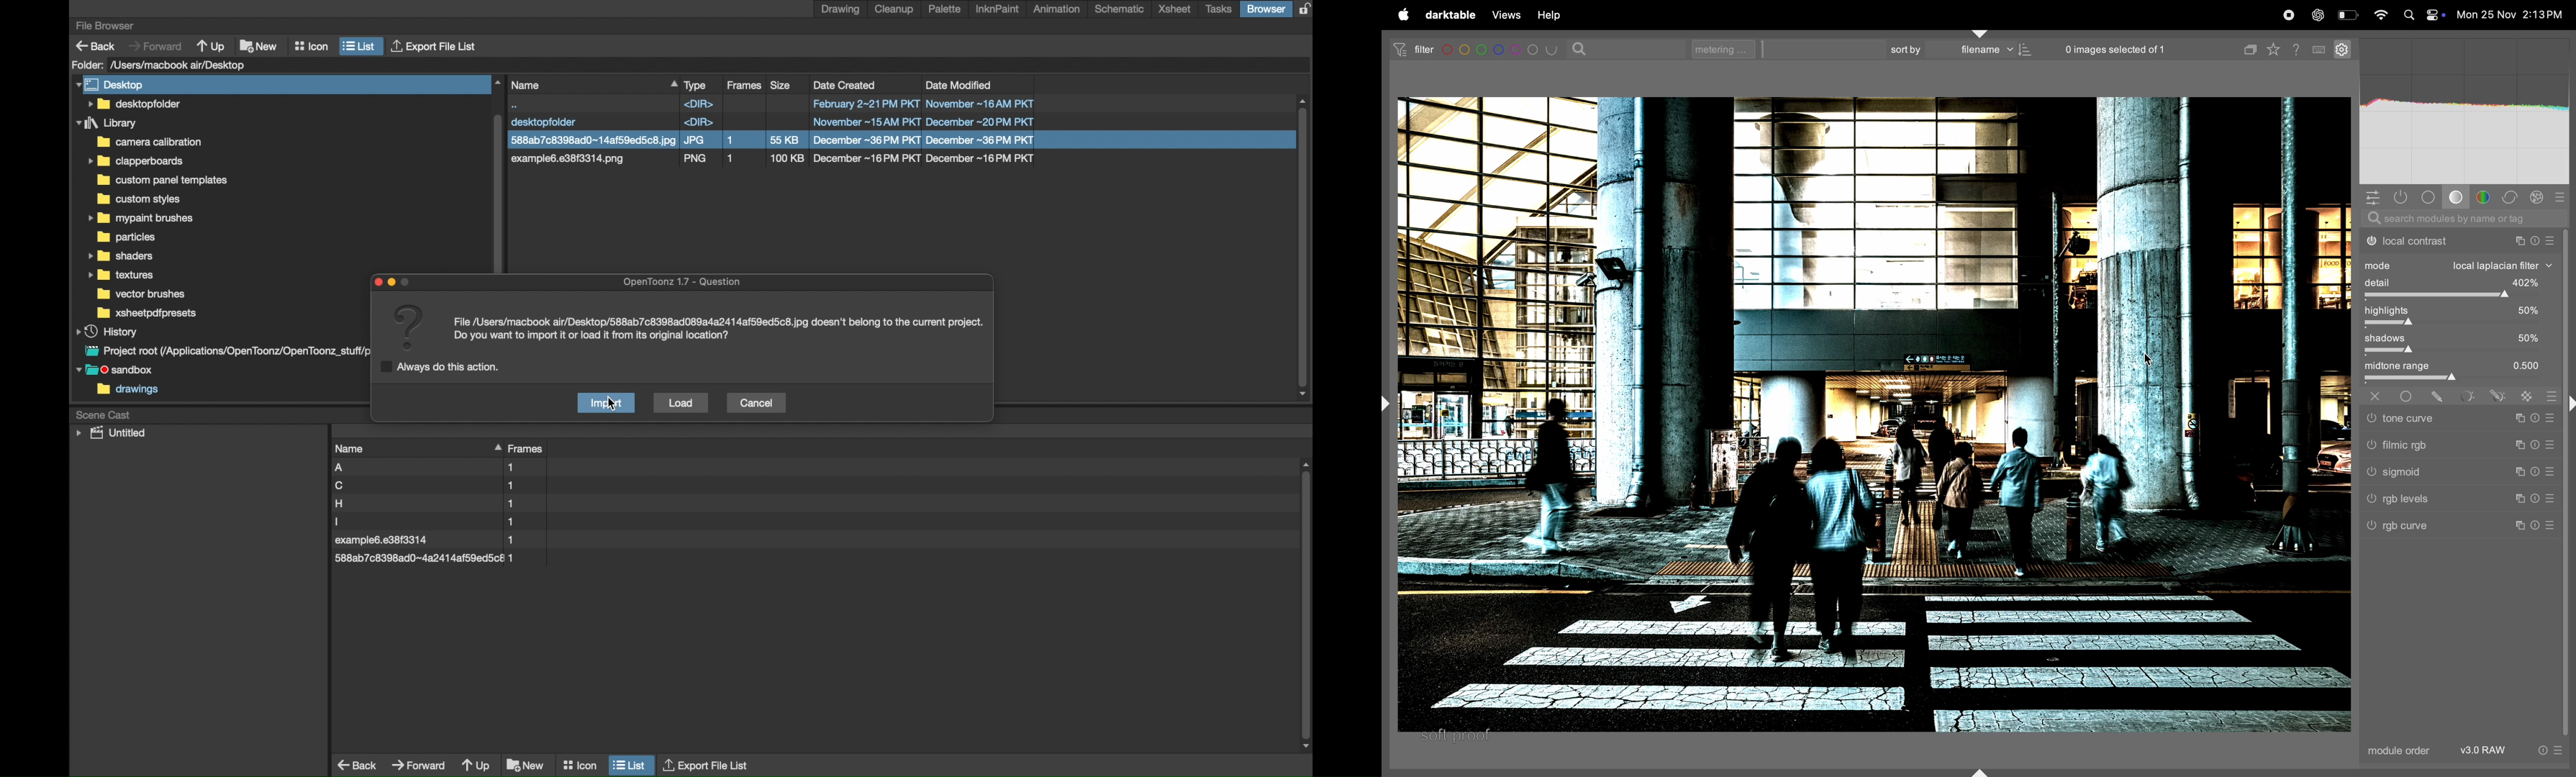 Image resolution: width=2576 pixels, height=784 pixels. What do you see at coordinates (2537, 525) in the screenshot?
I see `reset` at bounding box center [2537, 525].